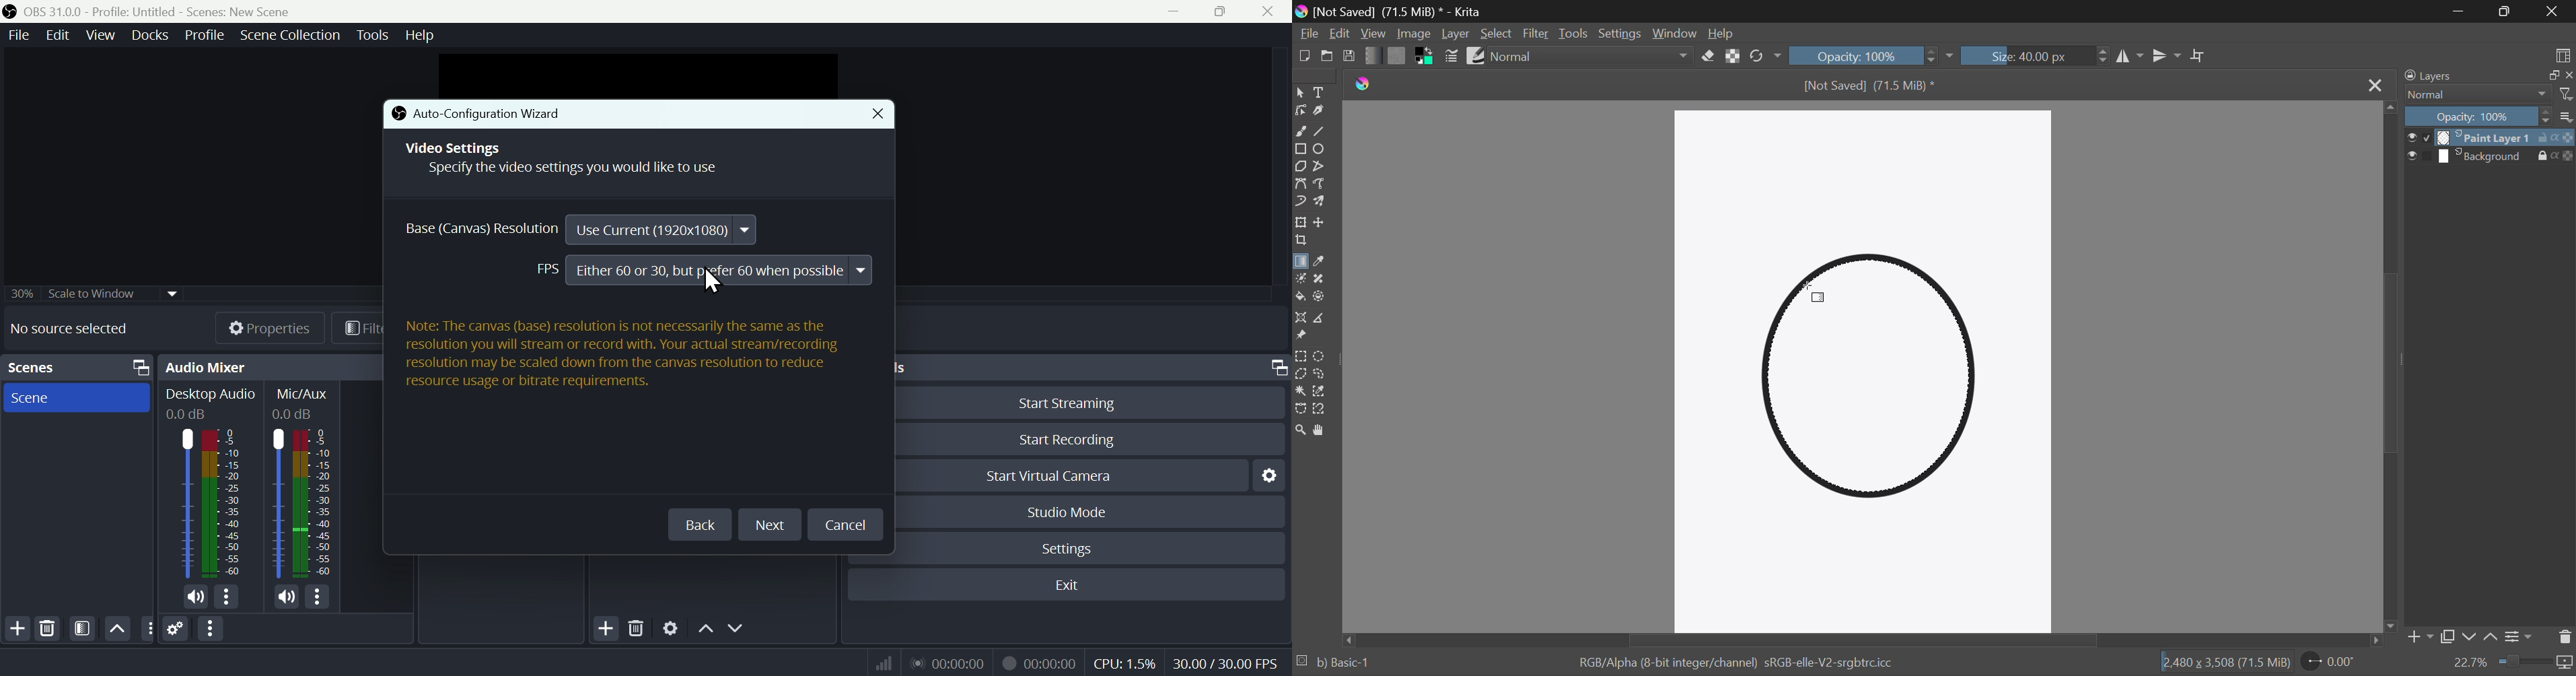  What do you see at coordinates (225, 597) in the screenshot?
I see `options` at bounding box center [225, 597].